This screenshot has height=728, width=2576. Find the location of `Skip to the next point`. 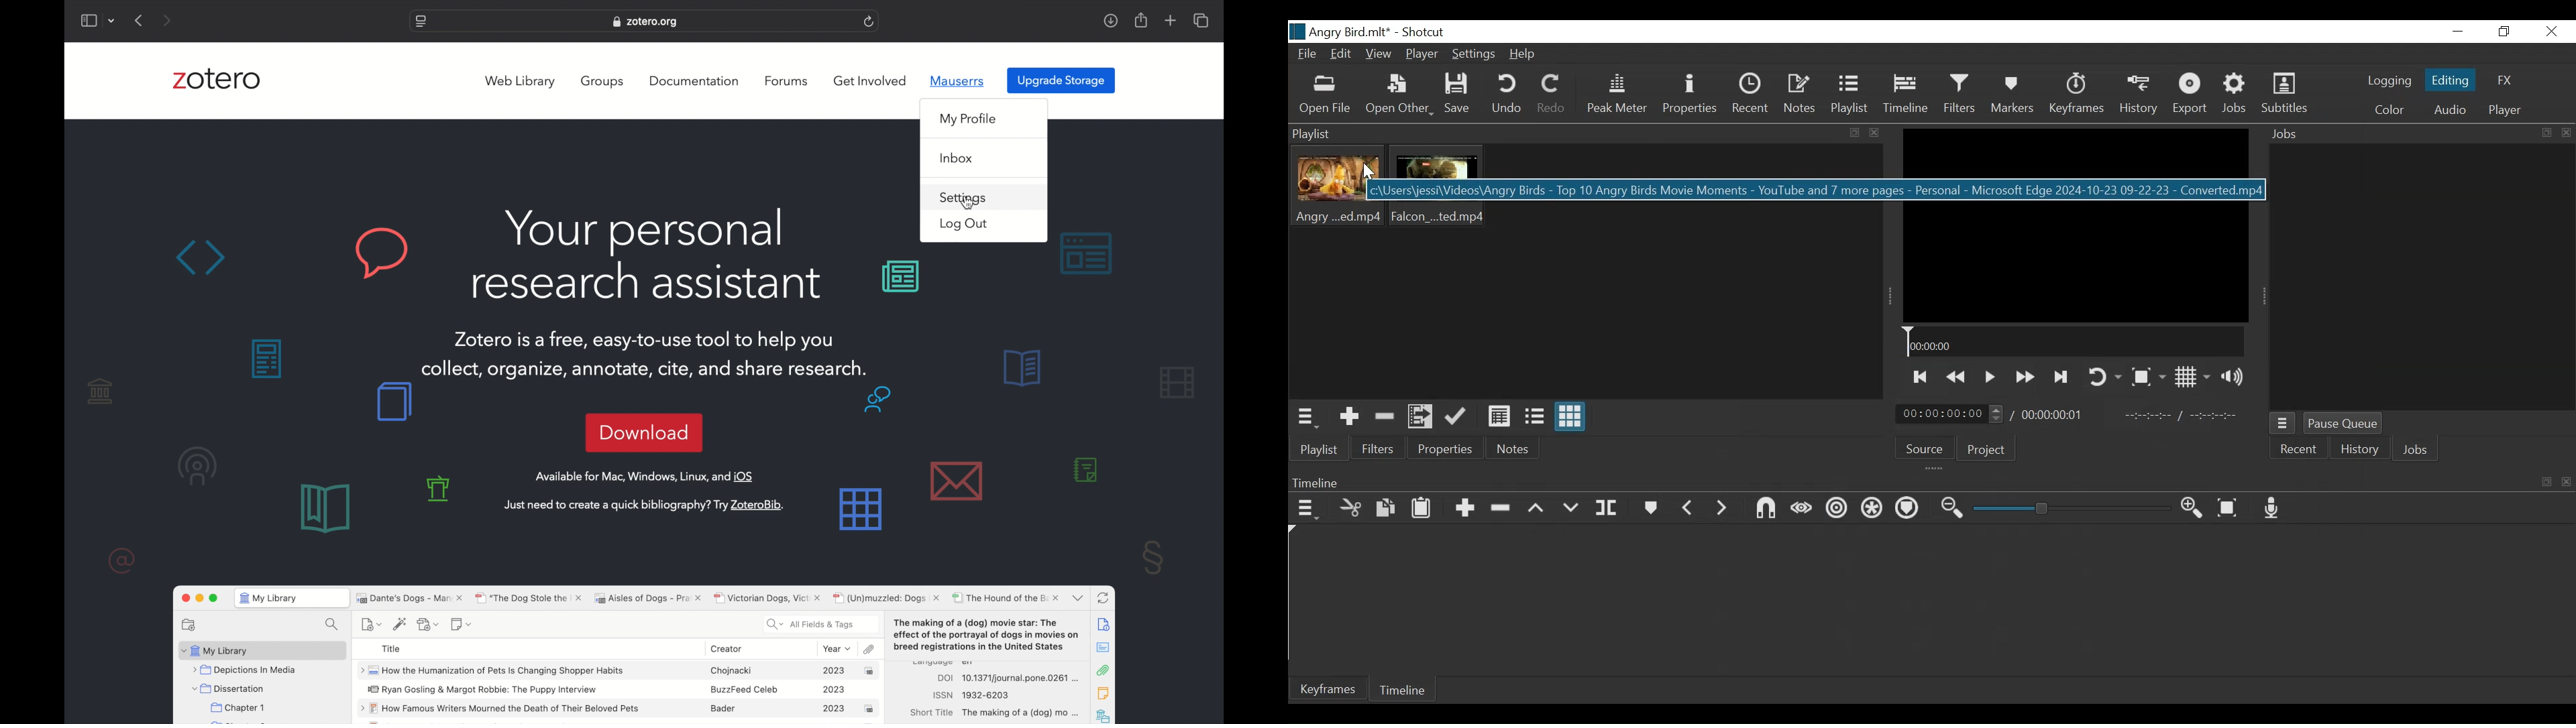

Skip to the next point is located at coordinates (2061, 377).